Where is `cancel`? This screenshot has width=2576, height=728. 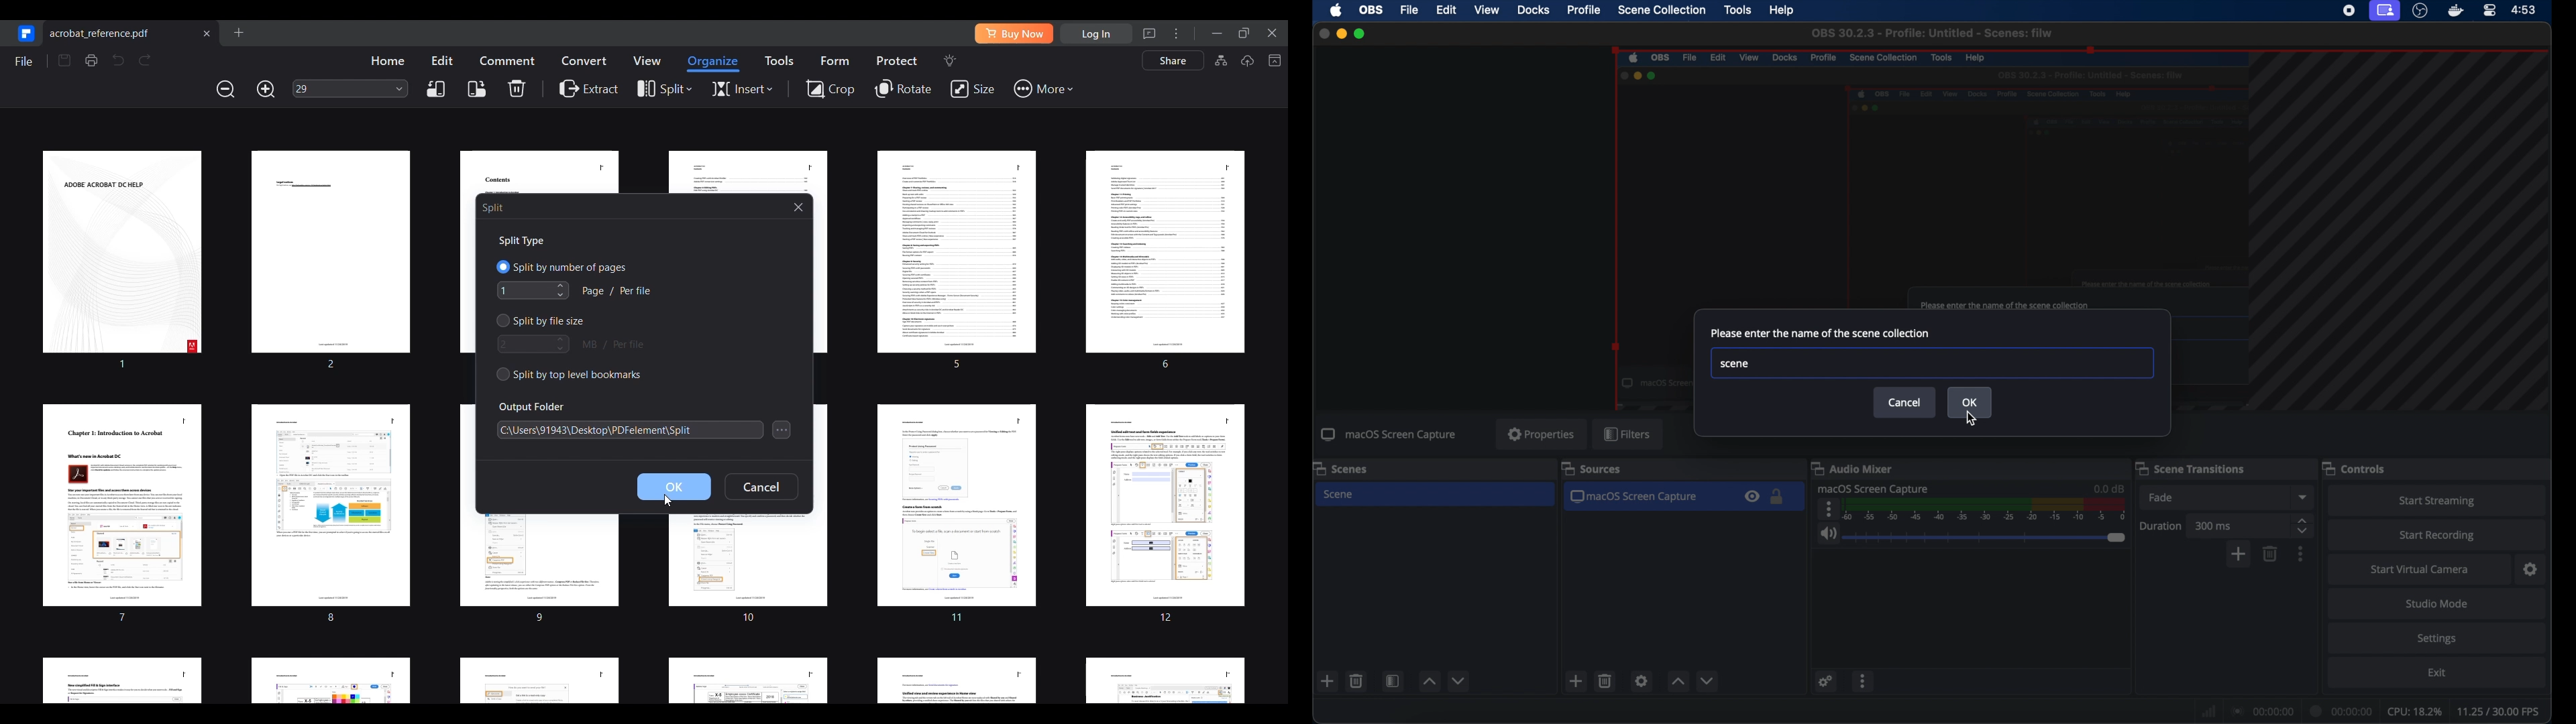 cancel is located at coordinates (1905, 402).